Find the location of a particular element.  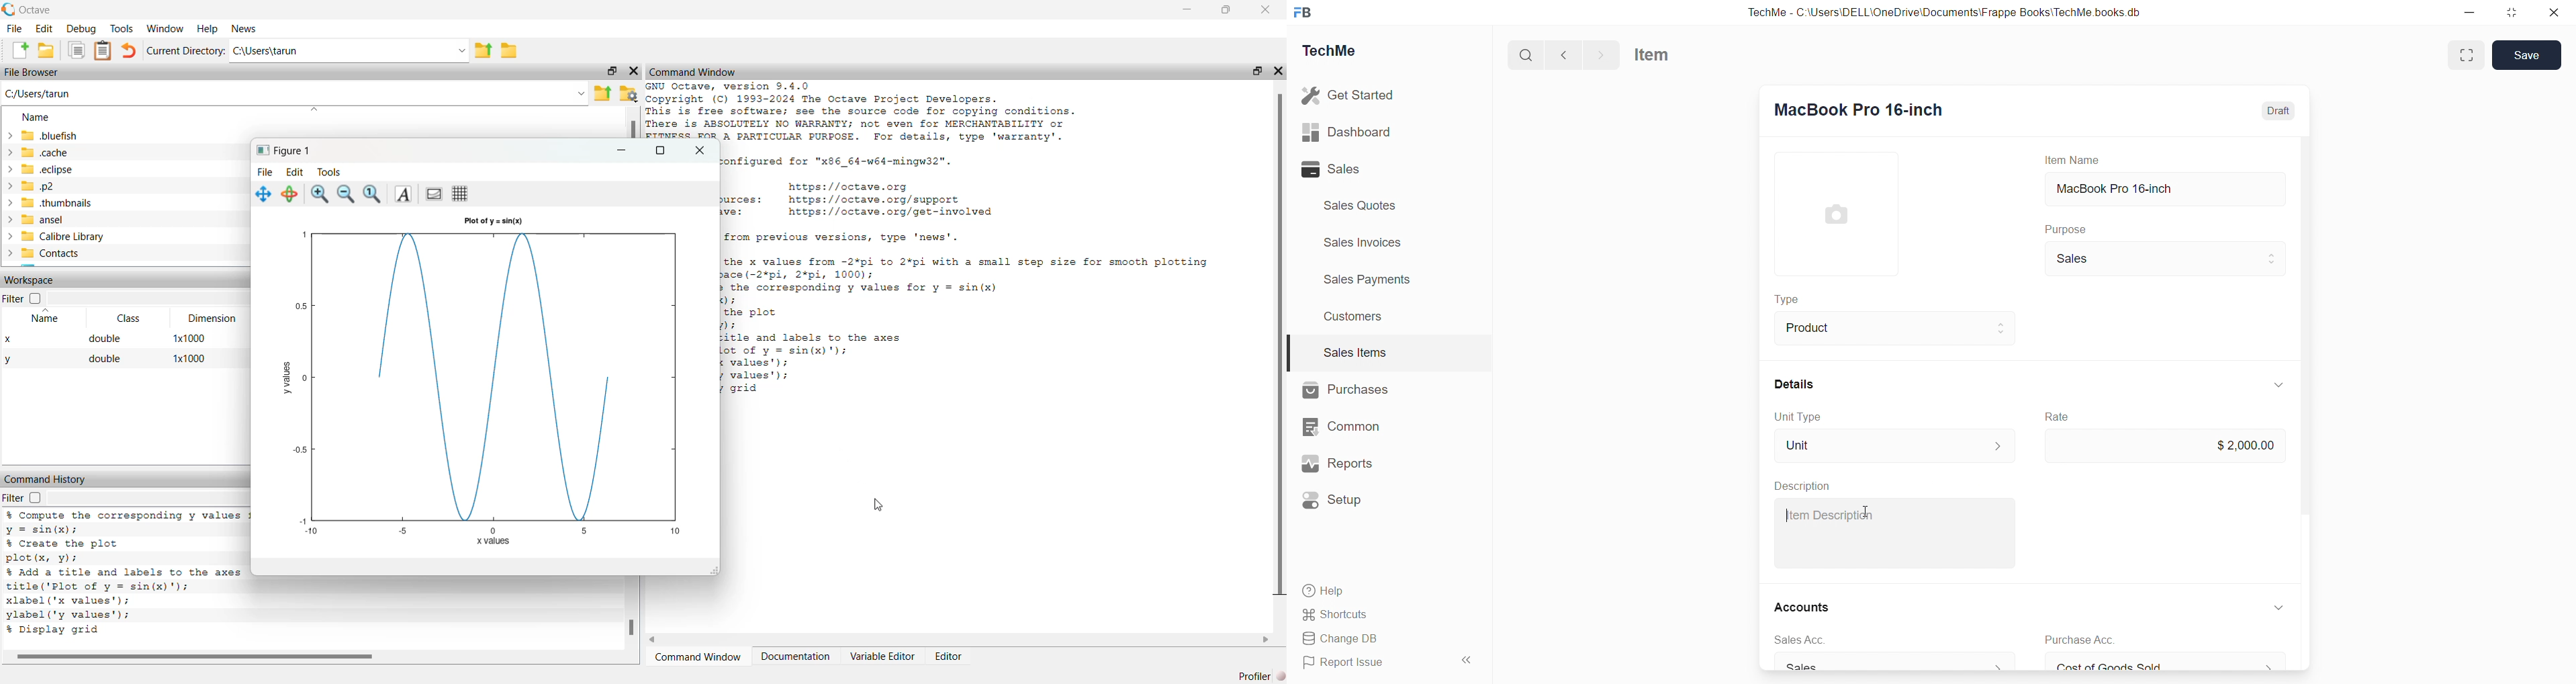

down is located at coordinates (2277, 386).